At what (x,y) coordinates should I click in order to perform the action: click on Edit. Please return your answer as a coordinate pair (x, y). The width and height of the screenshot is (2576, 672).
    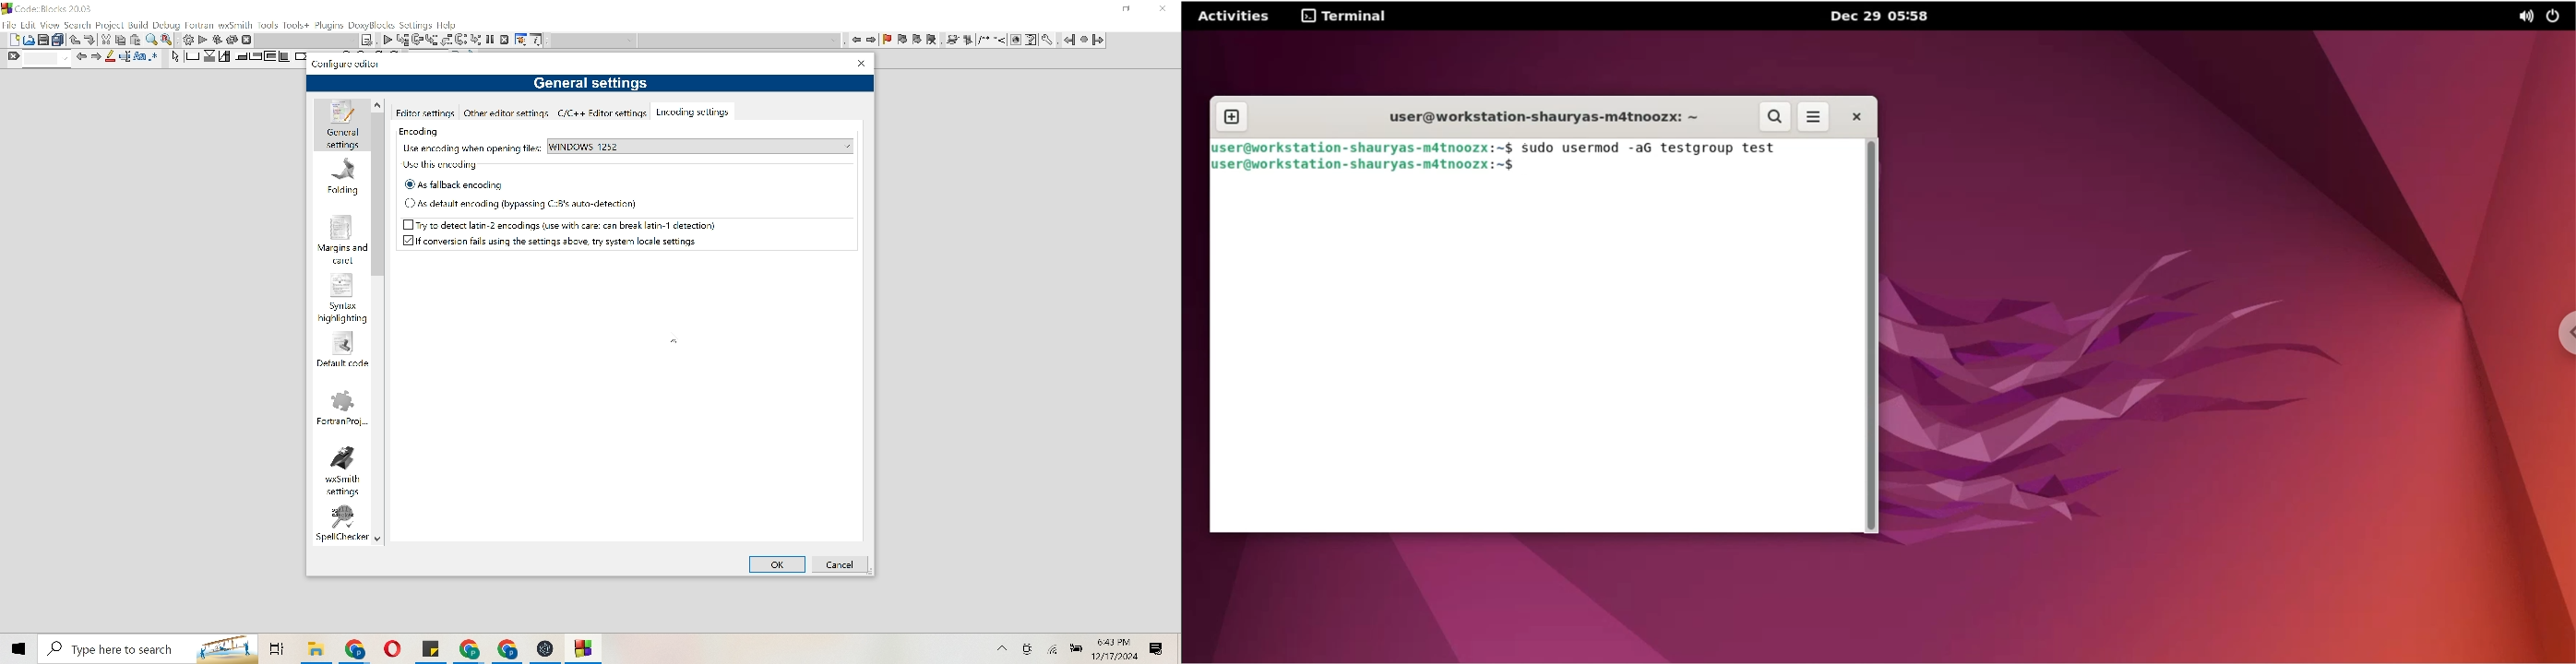
    Looking at the image, I should click on (29, 25).